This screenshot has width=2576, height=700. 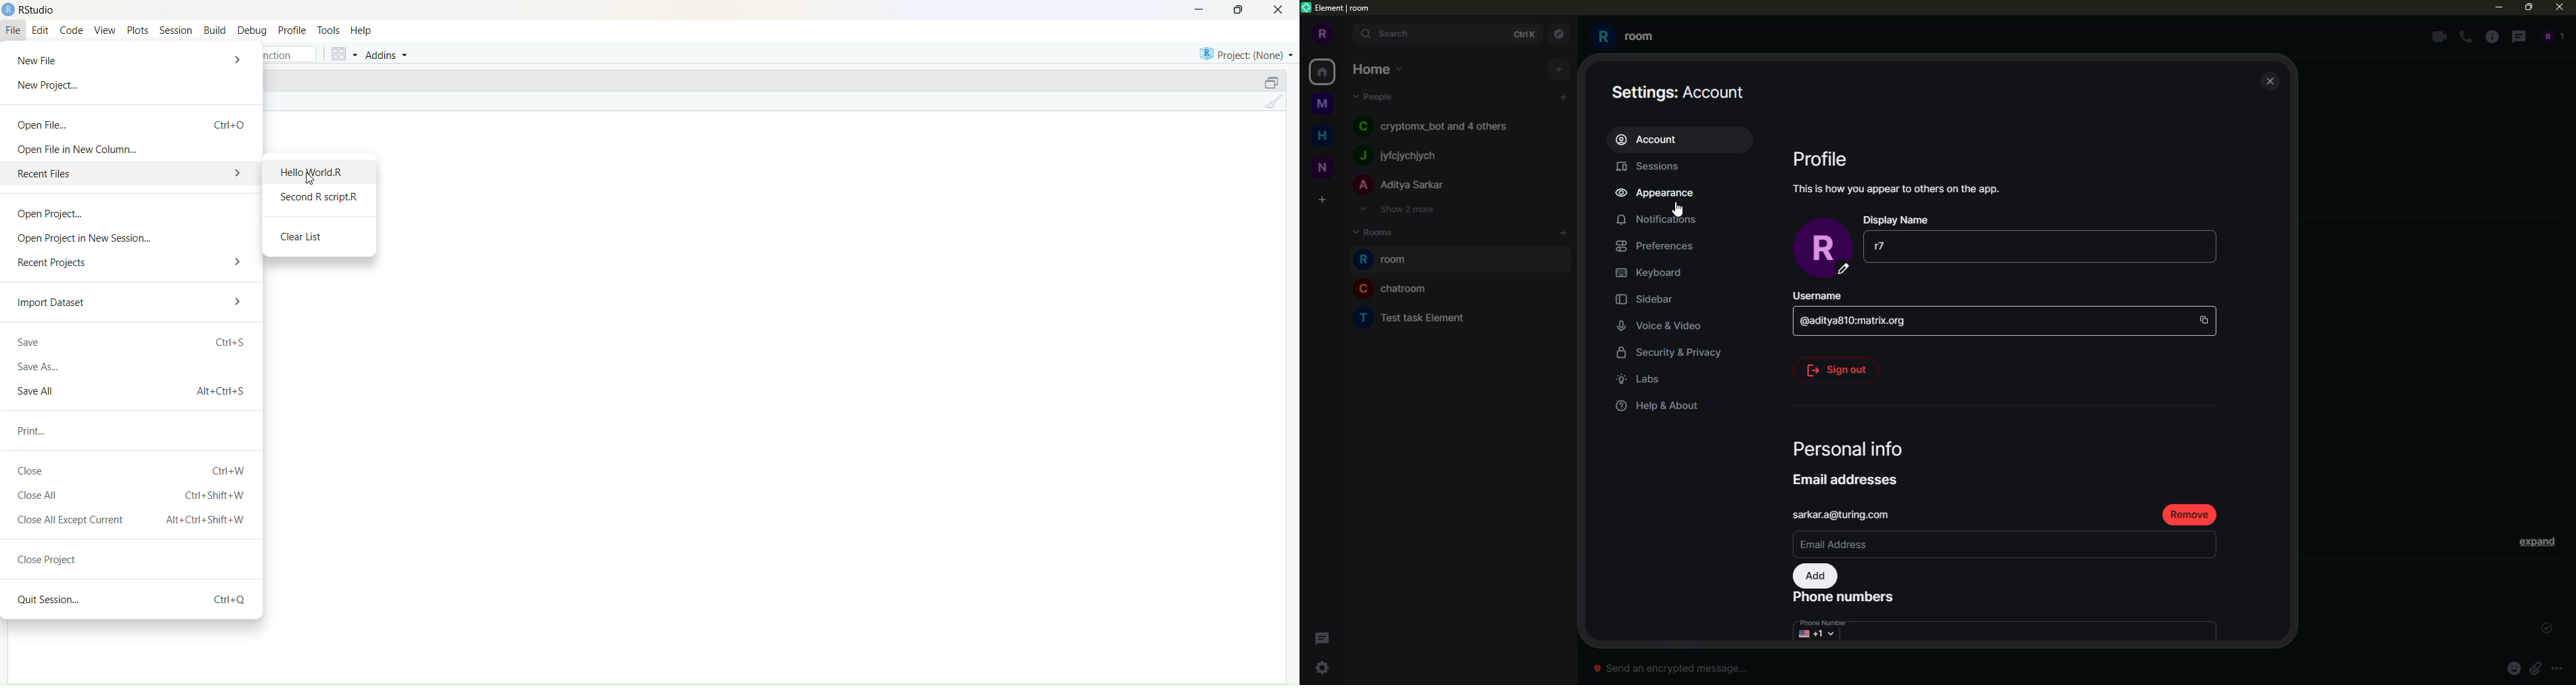 What do you see at coordinates (134, 495) in the screenshot?
I see `Close All Ctrl+Shift+W` at bounding box center [134, 495].